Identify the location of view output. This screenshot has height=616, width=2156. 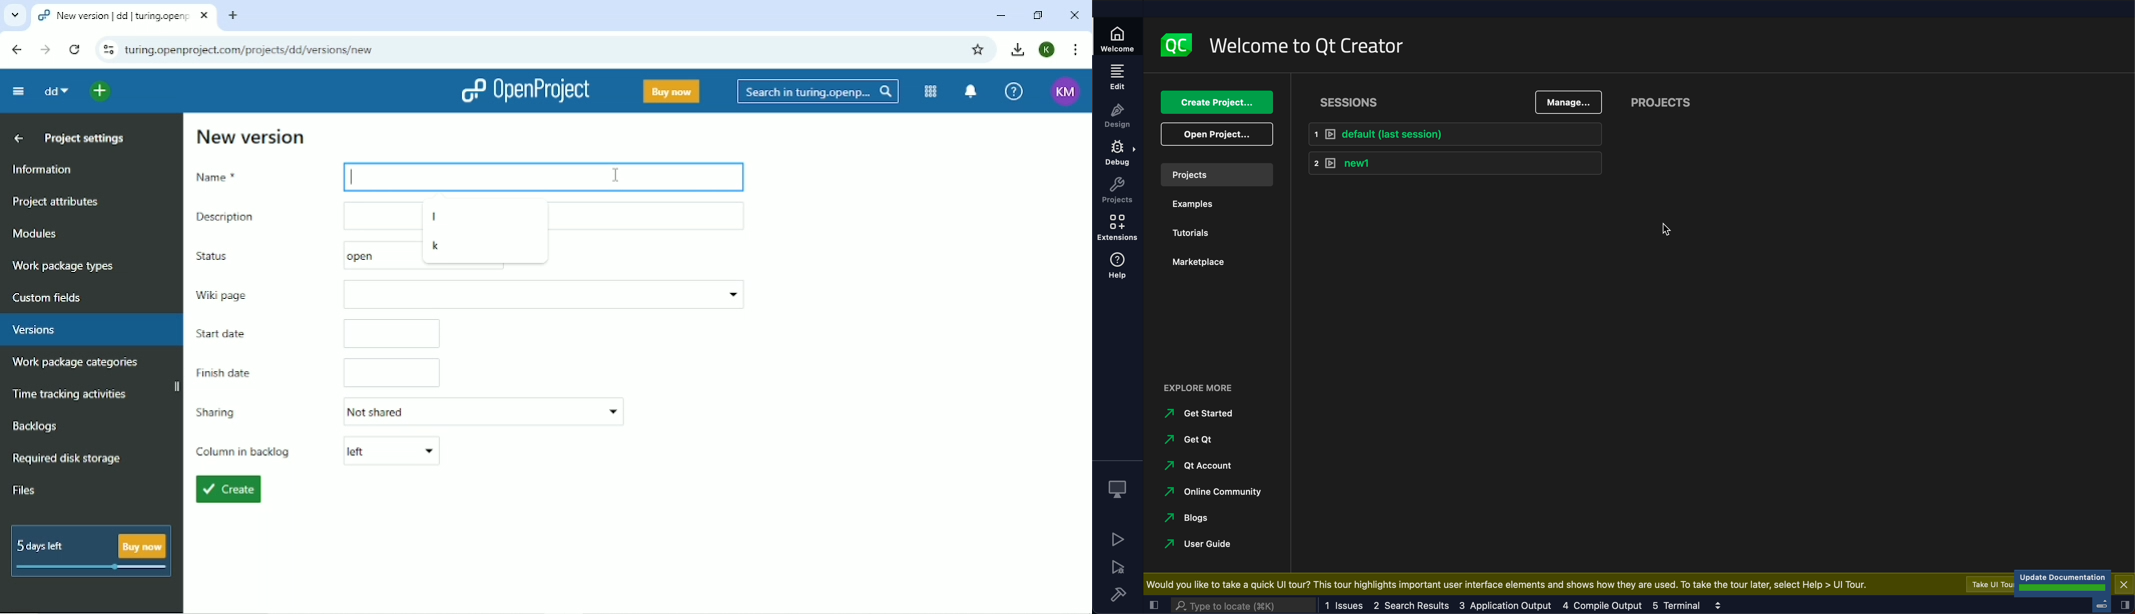
(1717, 605).